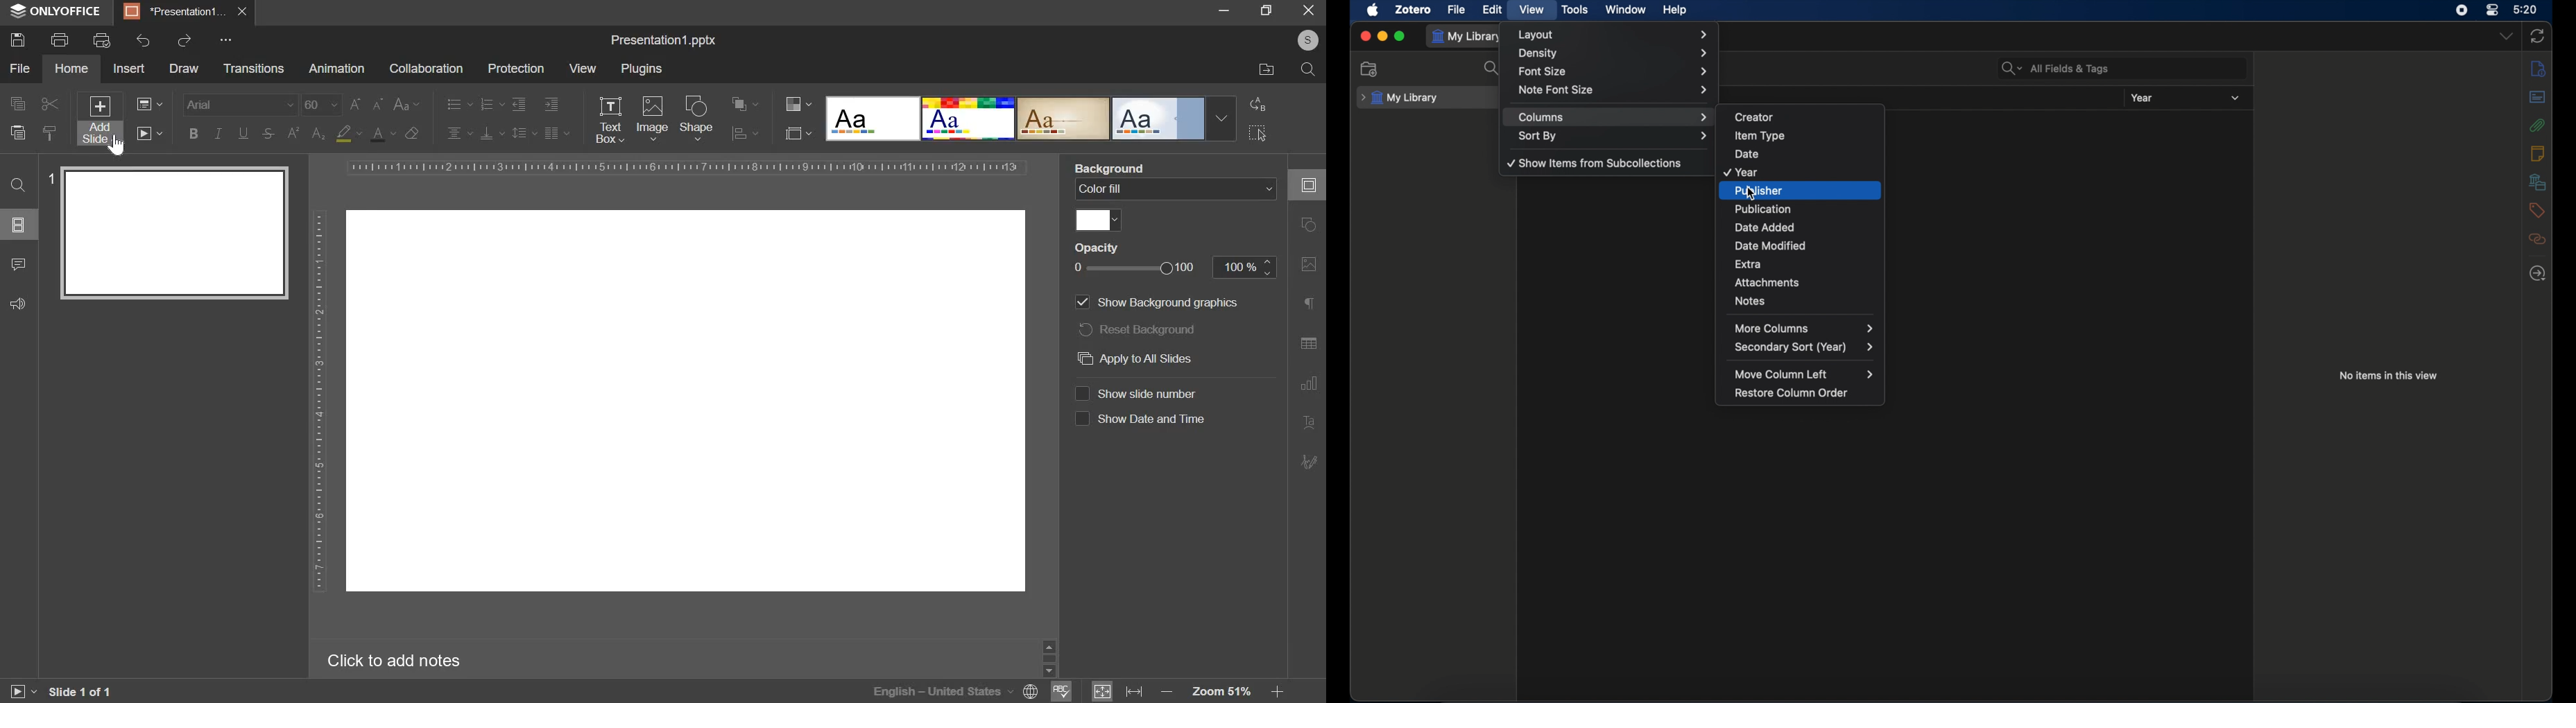 Image resolution: width=2576 pixels, height=728 pixels. I want to click on zoom in, so click(1276, 691).